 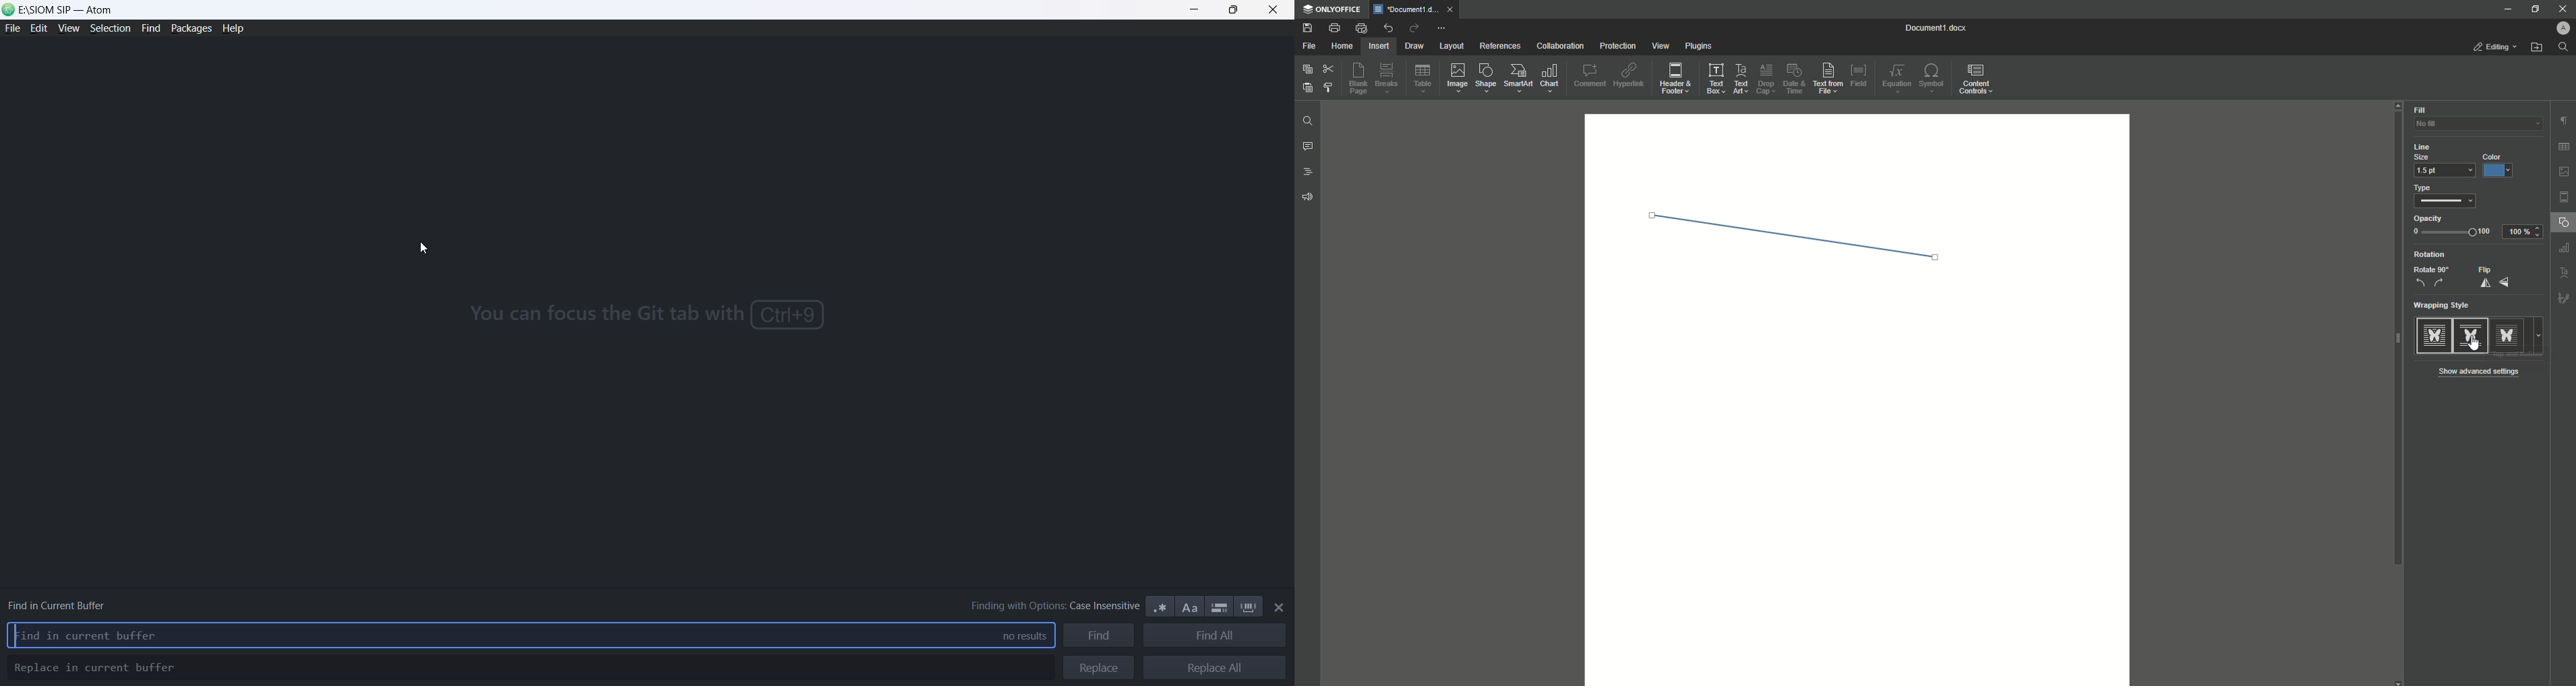 I want to click on Content Controls, so click(x=1977, y=79).